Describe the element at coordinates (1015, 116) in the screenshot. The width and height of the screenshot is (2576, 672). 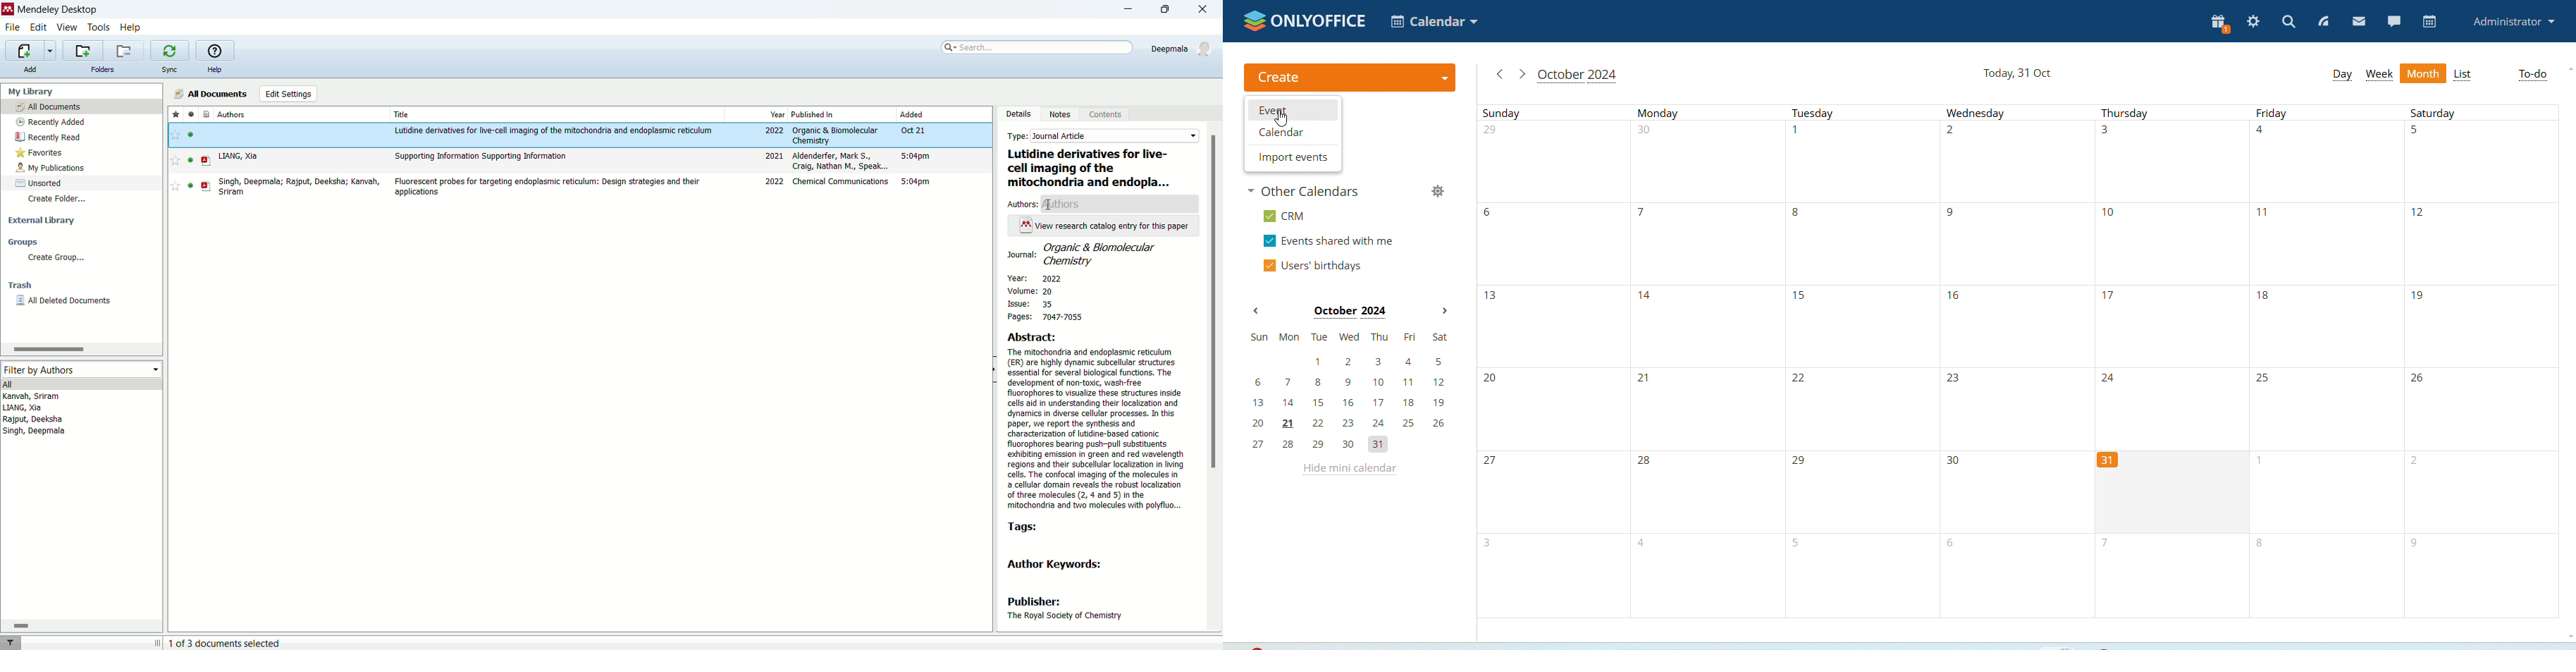
I see `details` at that location.